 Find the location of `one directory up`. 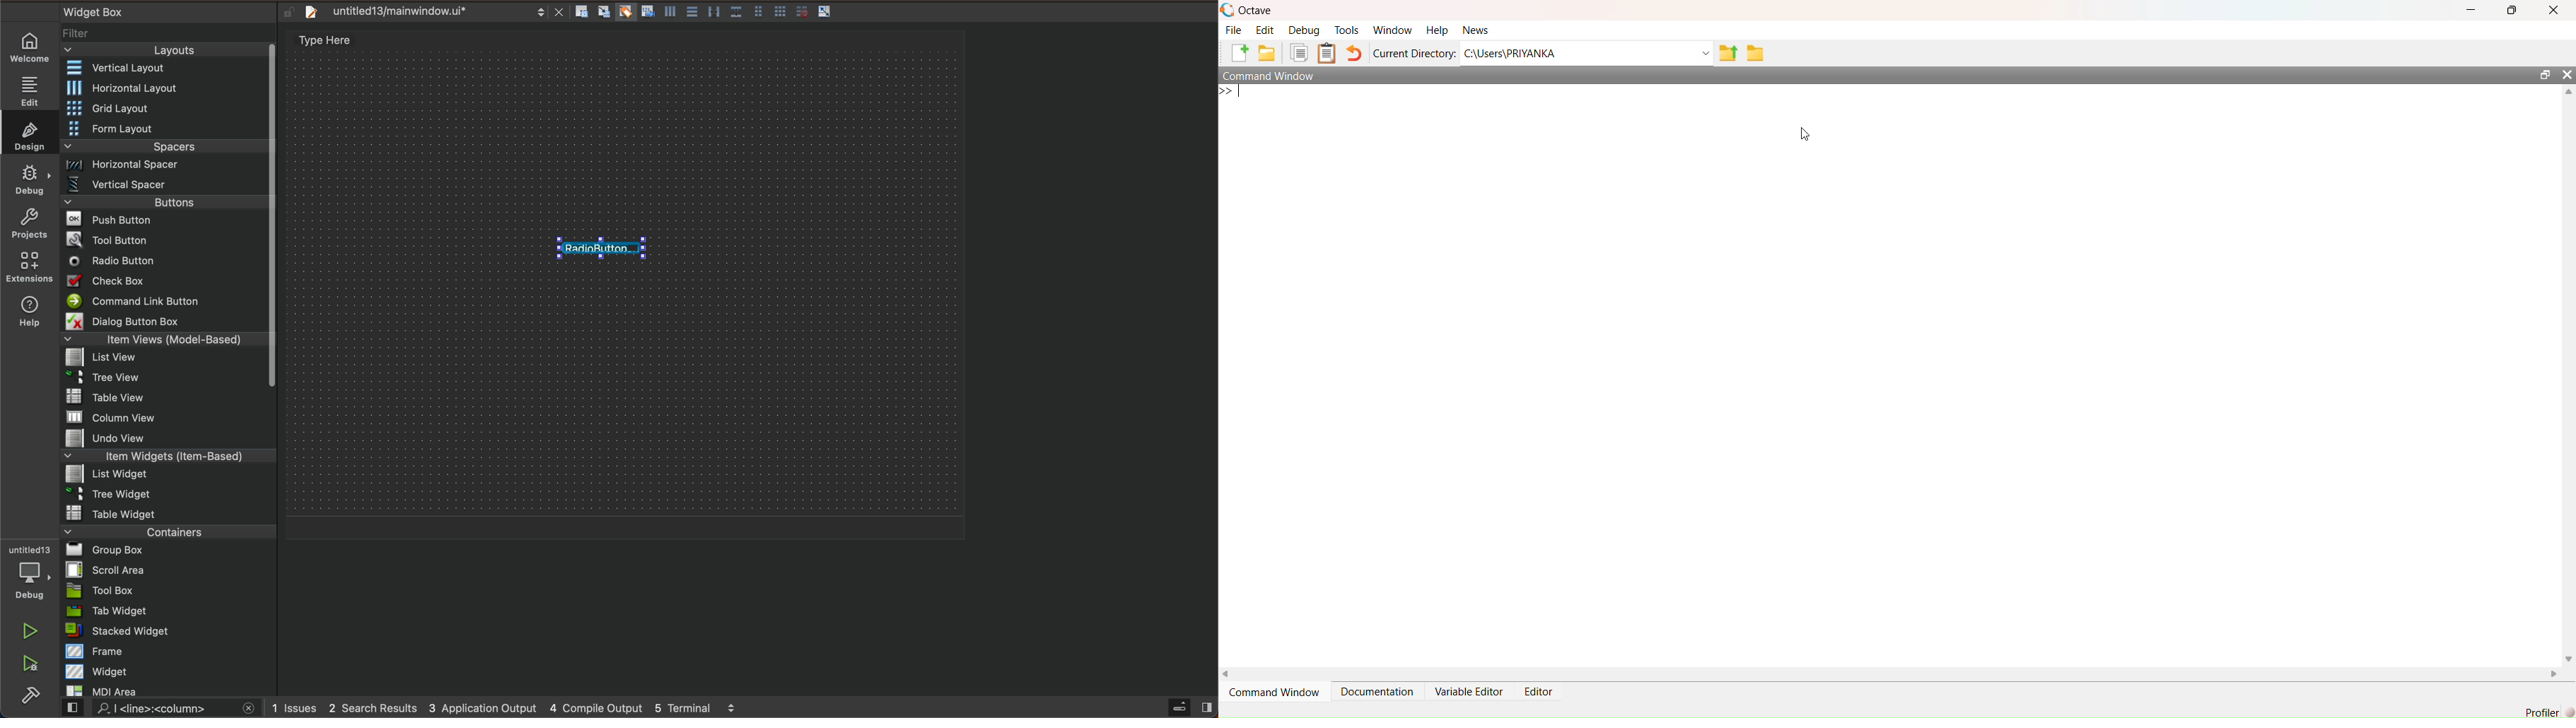

one directory up is located at coordinates (1728, 52).